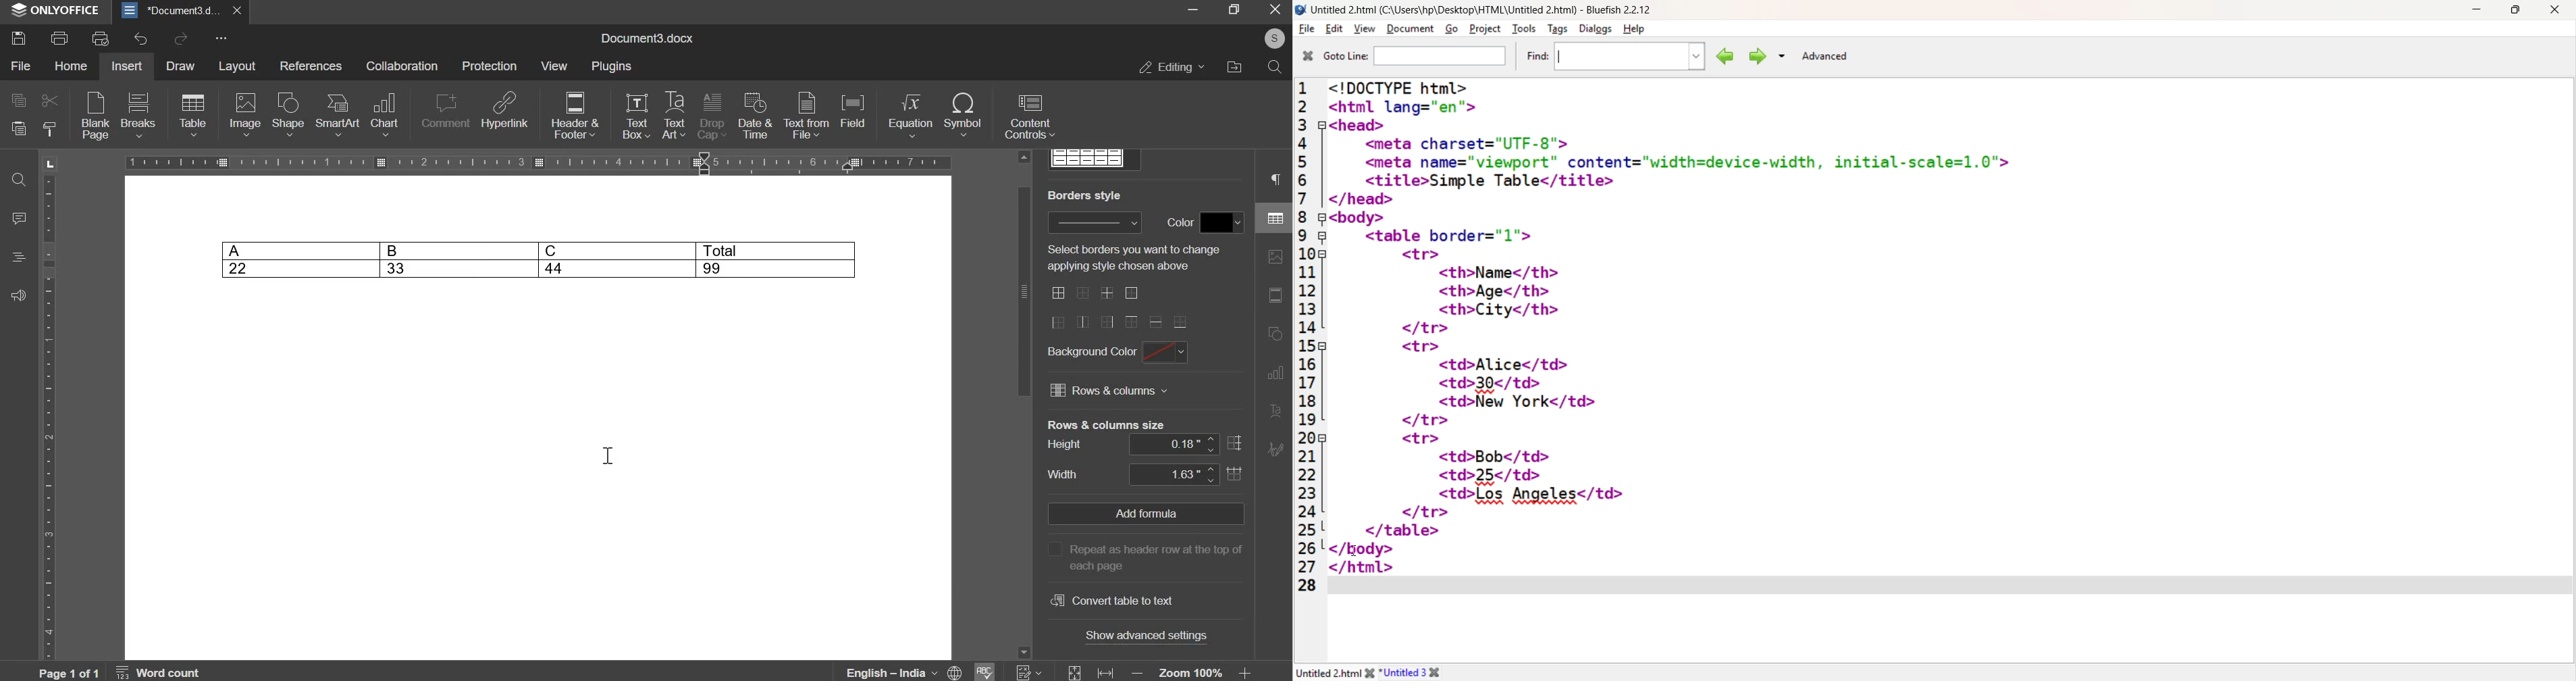  What do you see at coordinates (674, 116) in the screenshot?
I see `text art` at bounding box center [674, 116].